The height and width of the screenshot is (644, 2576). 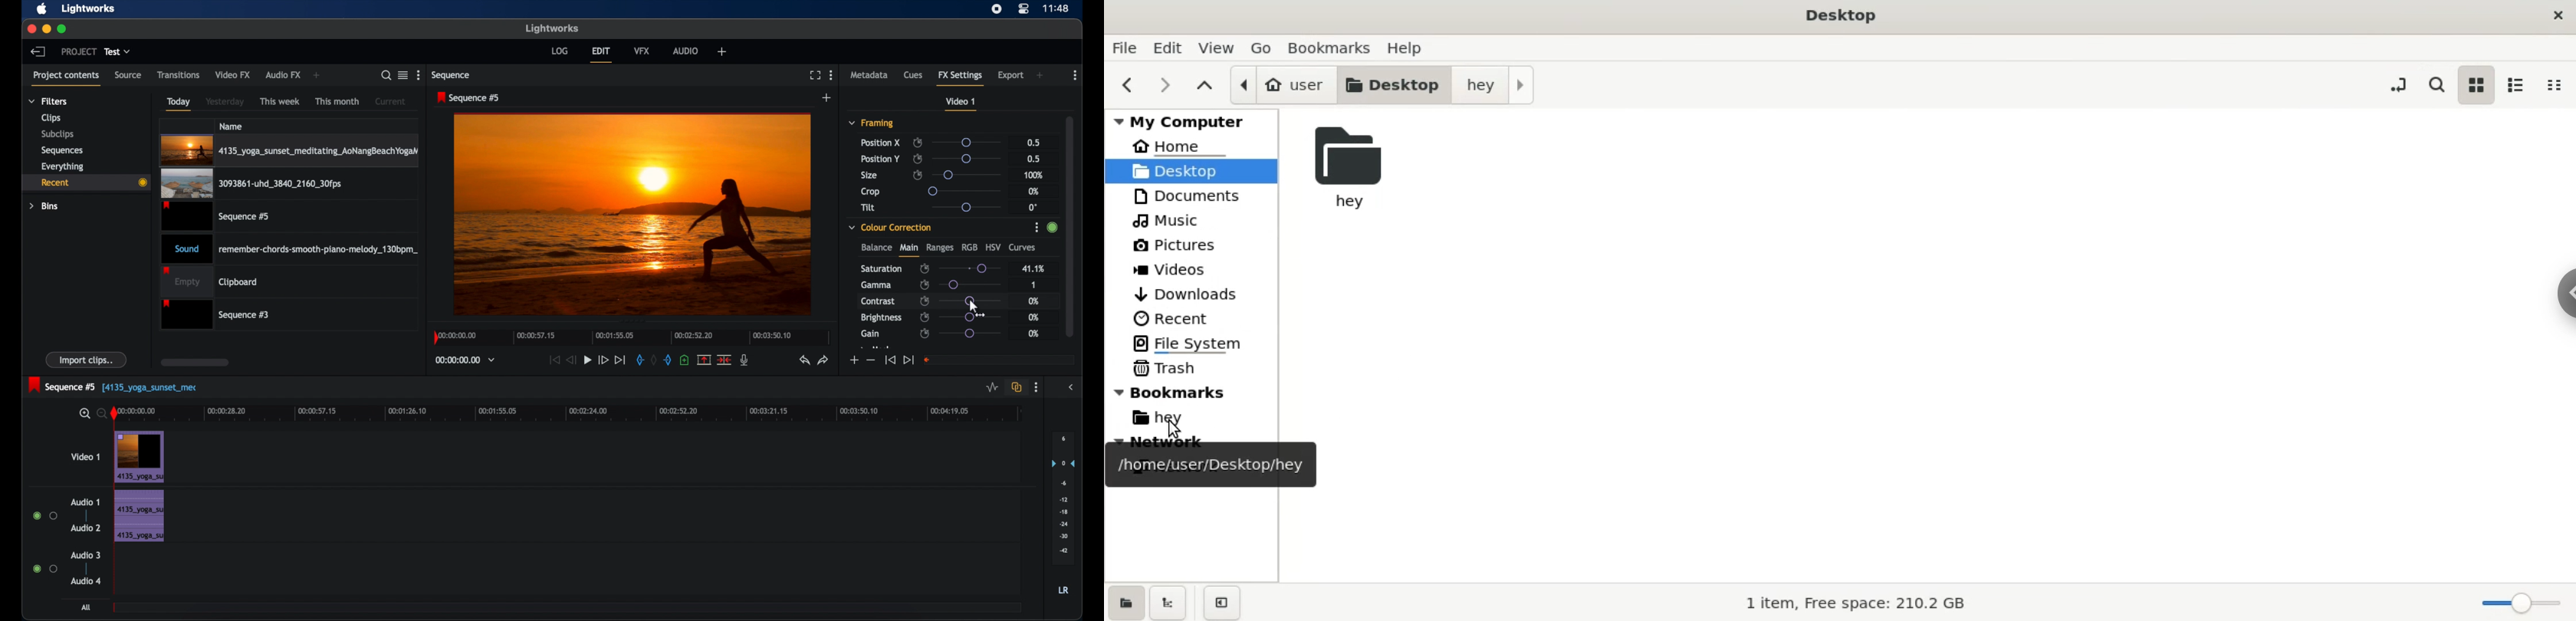 I want to click on audio , so click(x=138, y=516).